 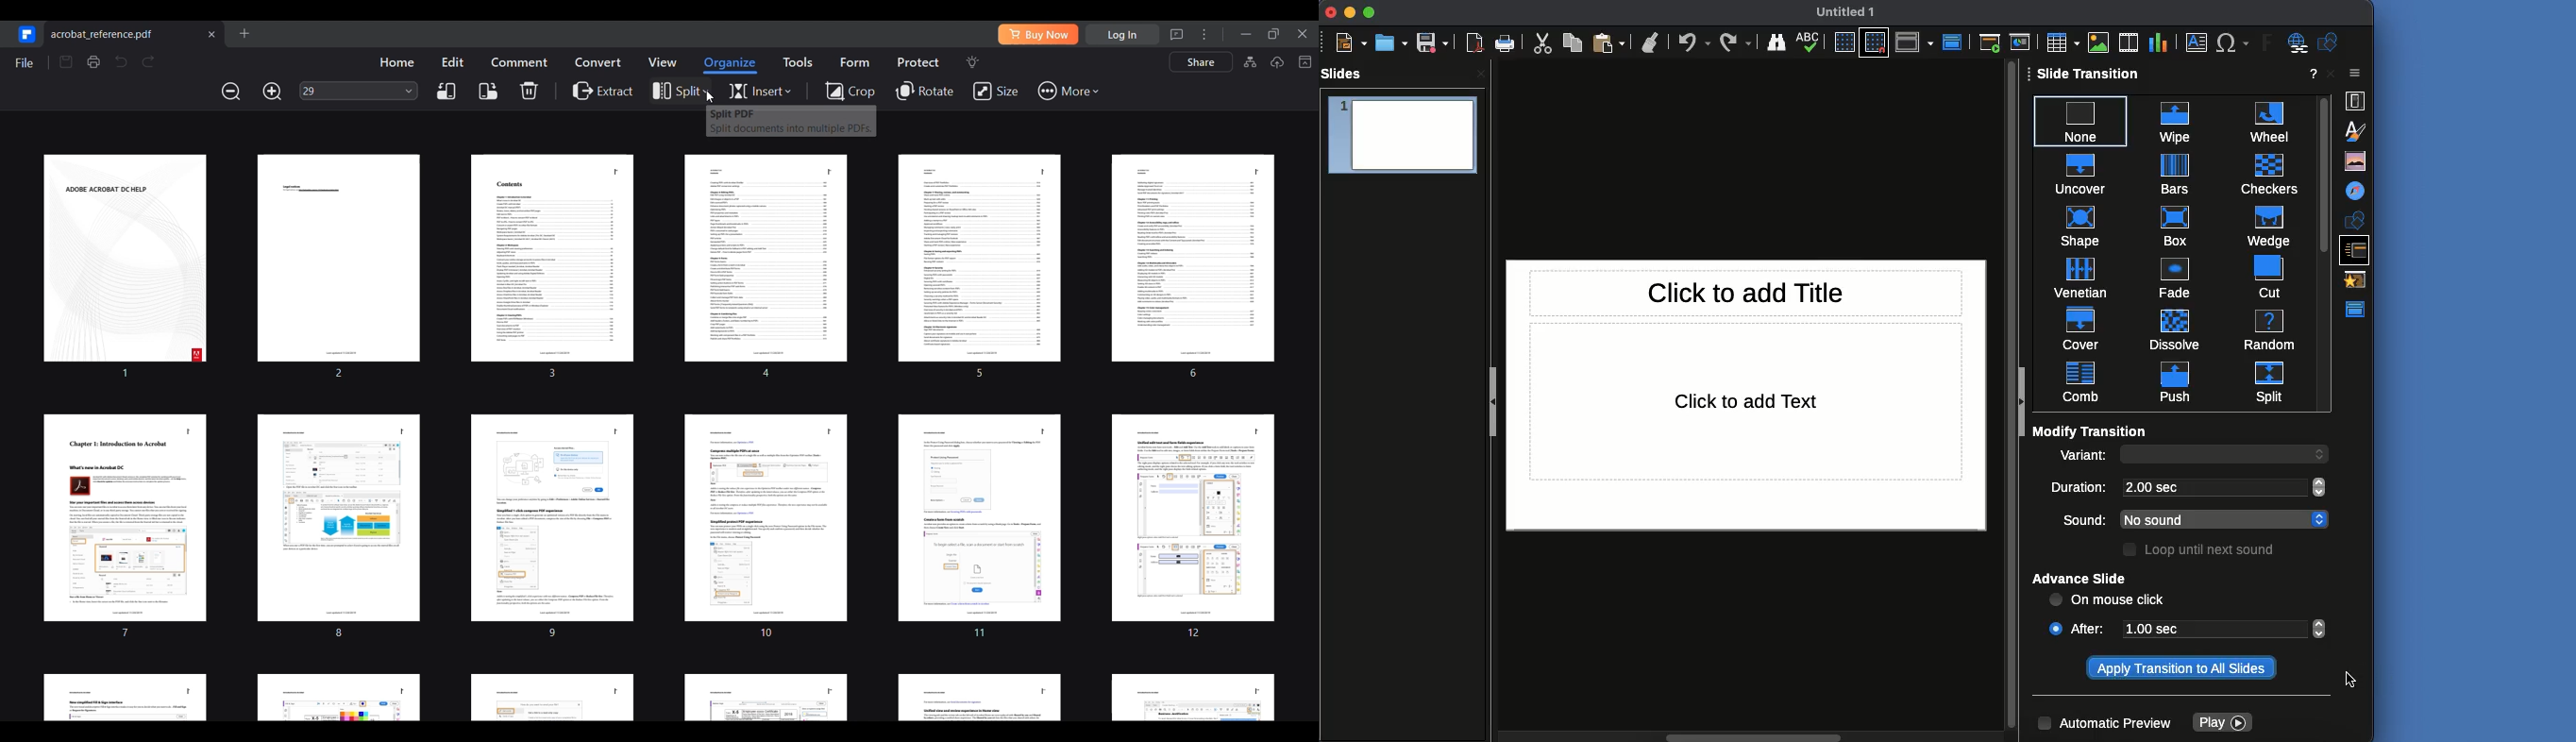 What do you see at coordinates (2168, 382) in the screenshot?
I see `push` at bounding box center [2168, 382].